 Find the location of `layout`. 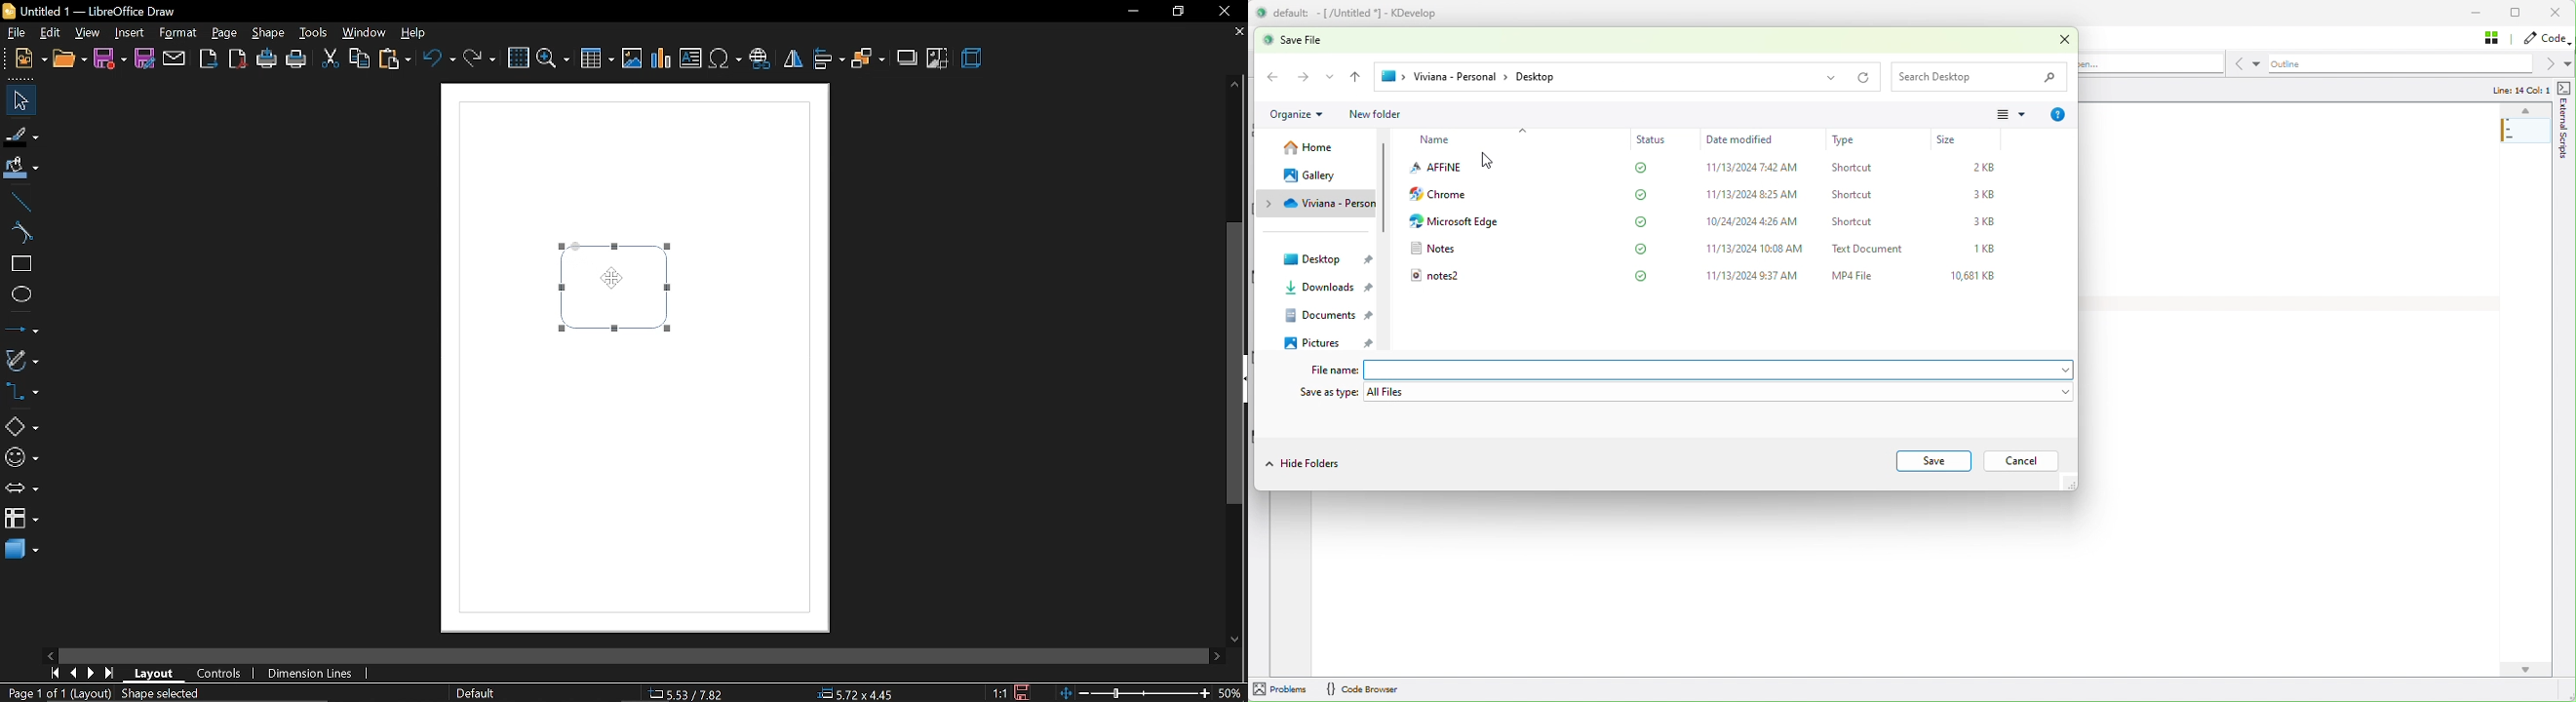

layout is located at coordinates (158, 674).